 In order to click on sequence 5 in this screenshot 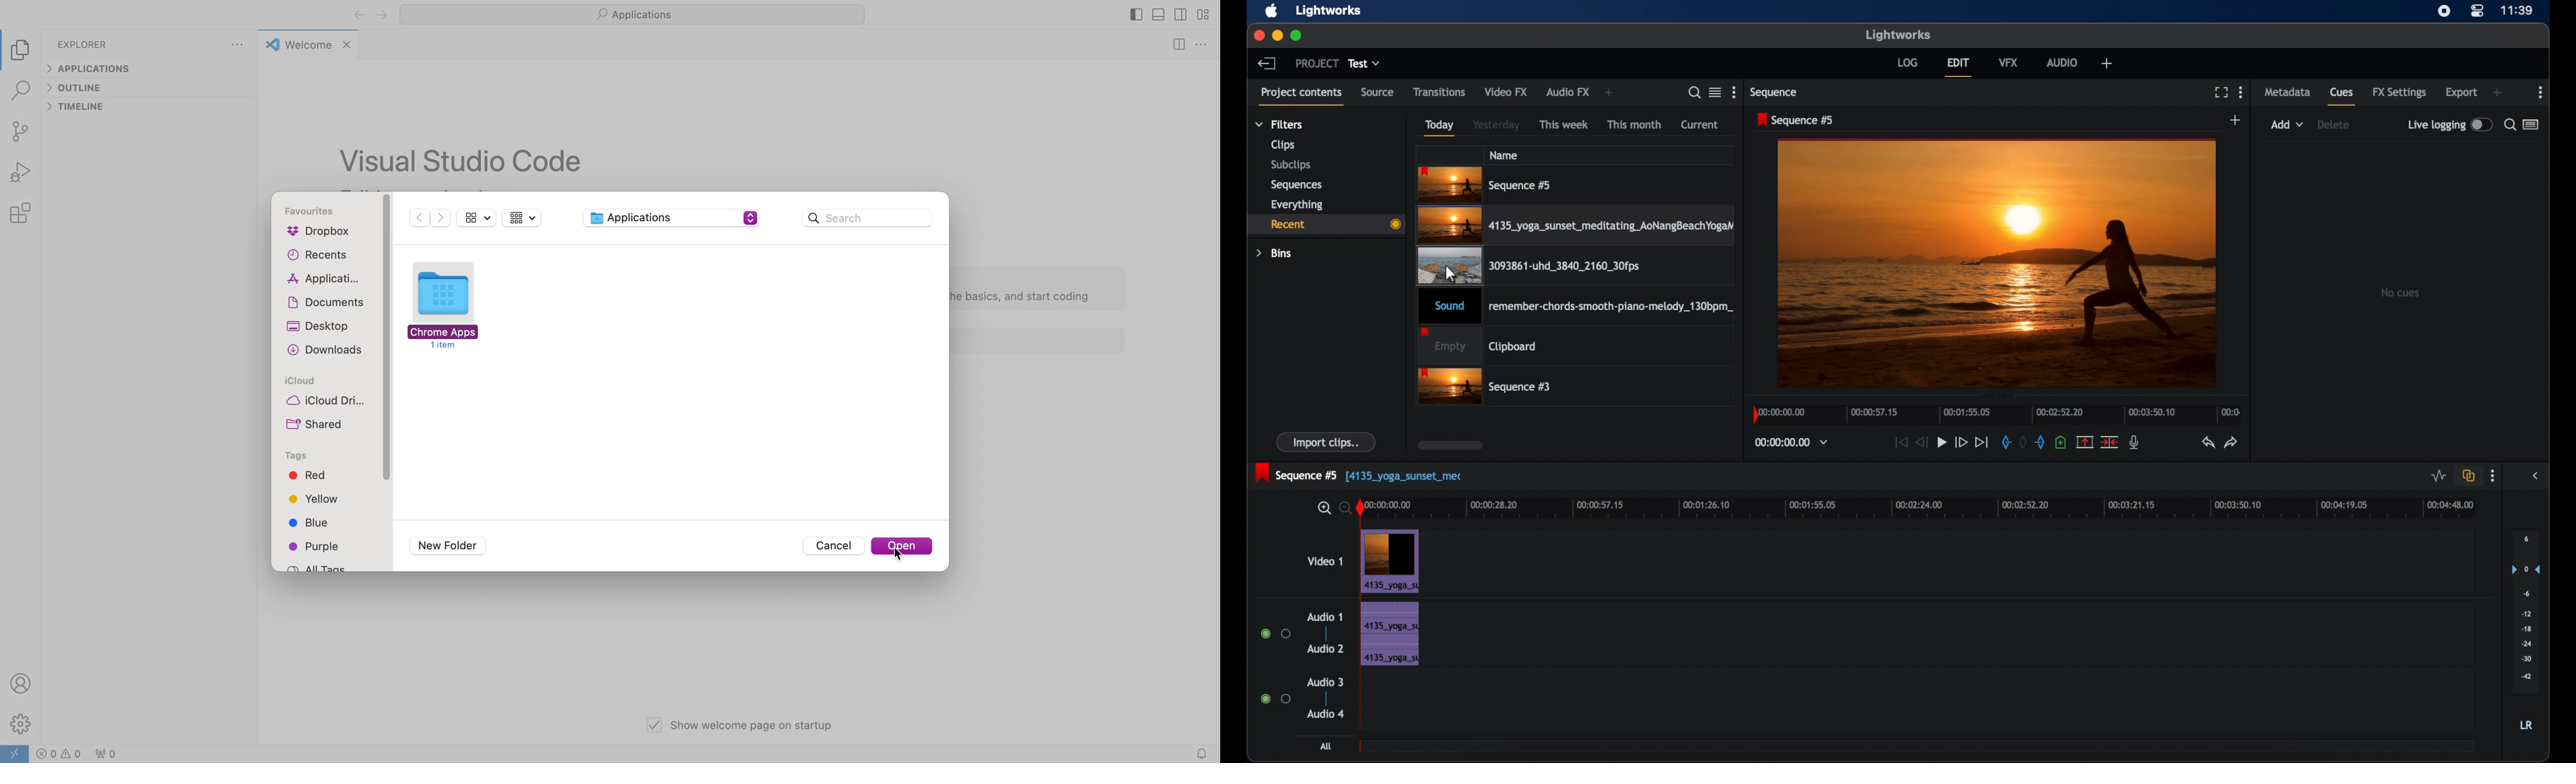, I will do `click(1487, 185)`.